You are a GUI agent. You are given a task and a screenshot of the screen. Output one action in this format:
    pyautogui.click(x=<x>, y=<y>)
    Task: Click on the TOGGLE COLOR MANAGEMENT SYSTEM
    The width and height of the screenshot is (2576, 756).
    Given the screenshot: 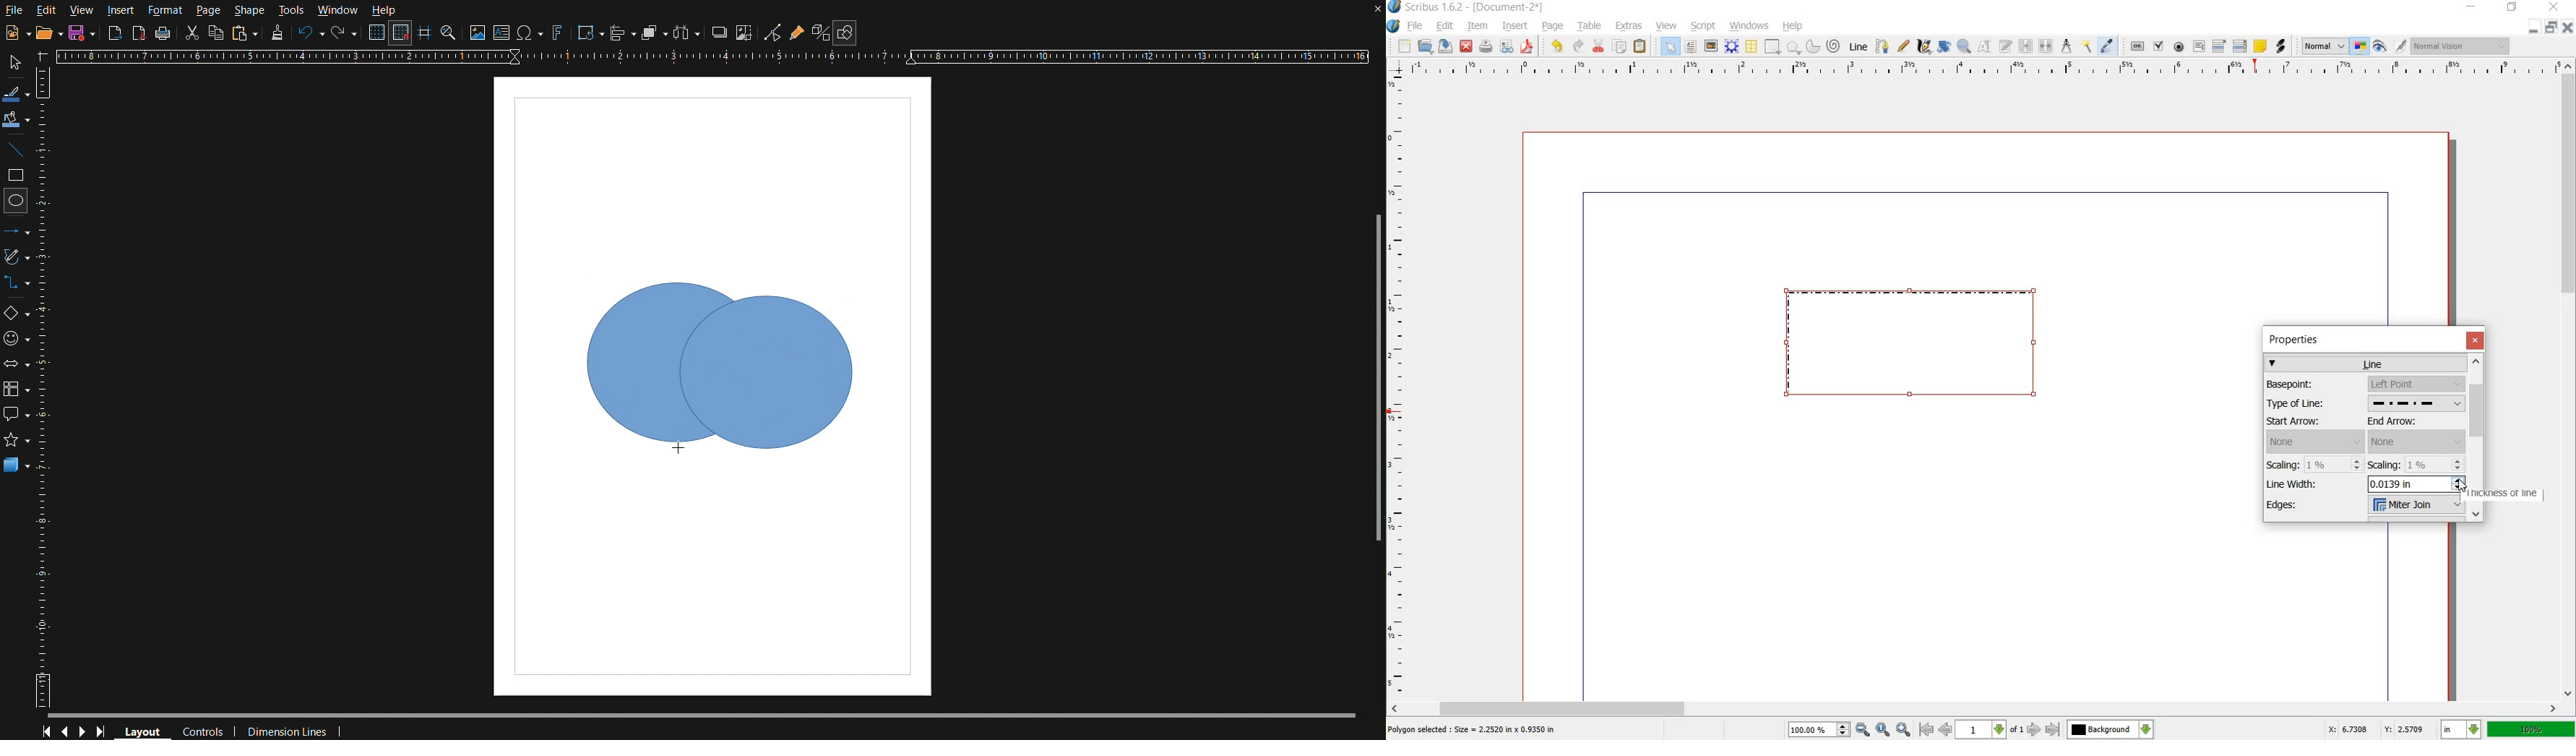 What is the action you would take?
    pyautogui.click(x=2362, y=47)
    